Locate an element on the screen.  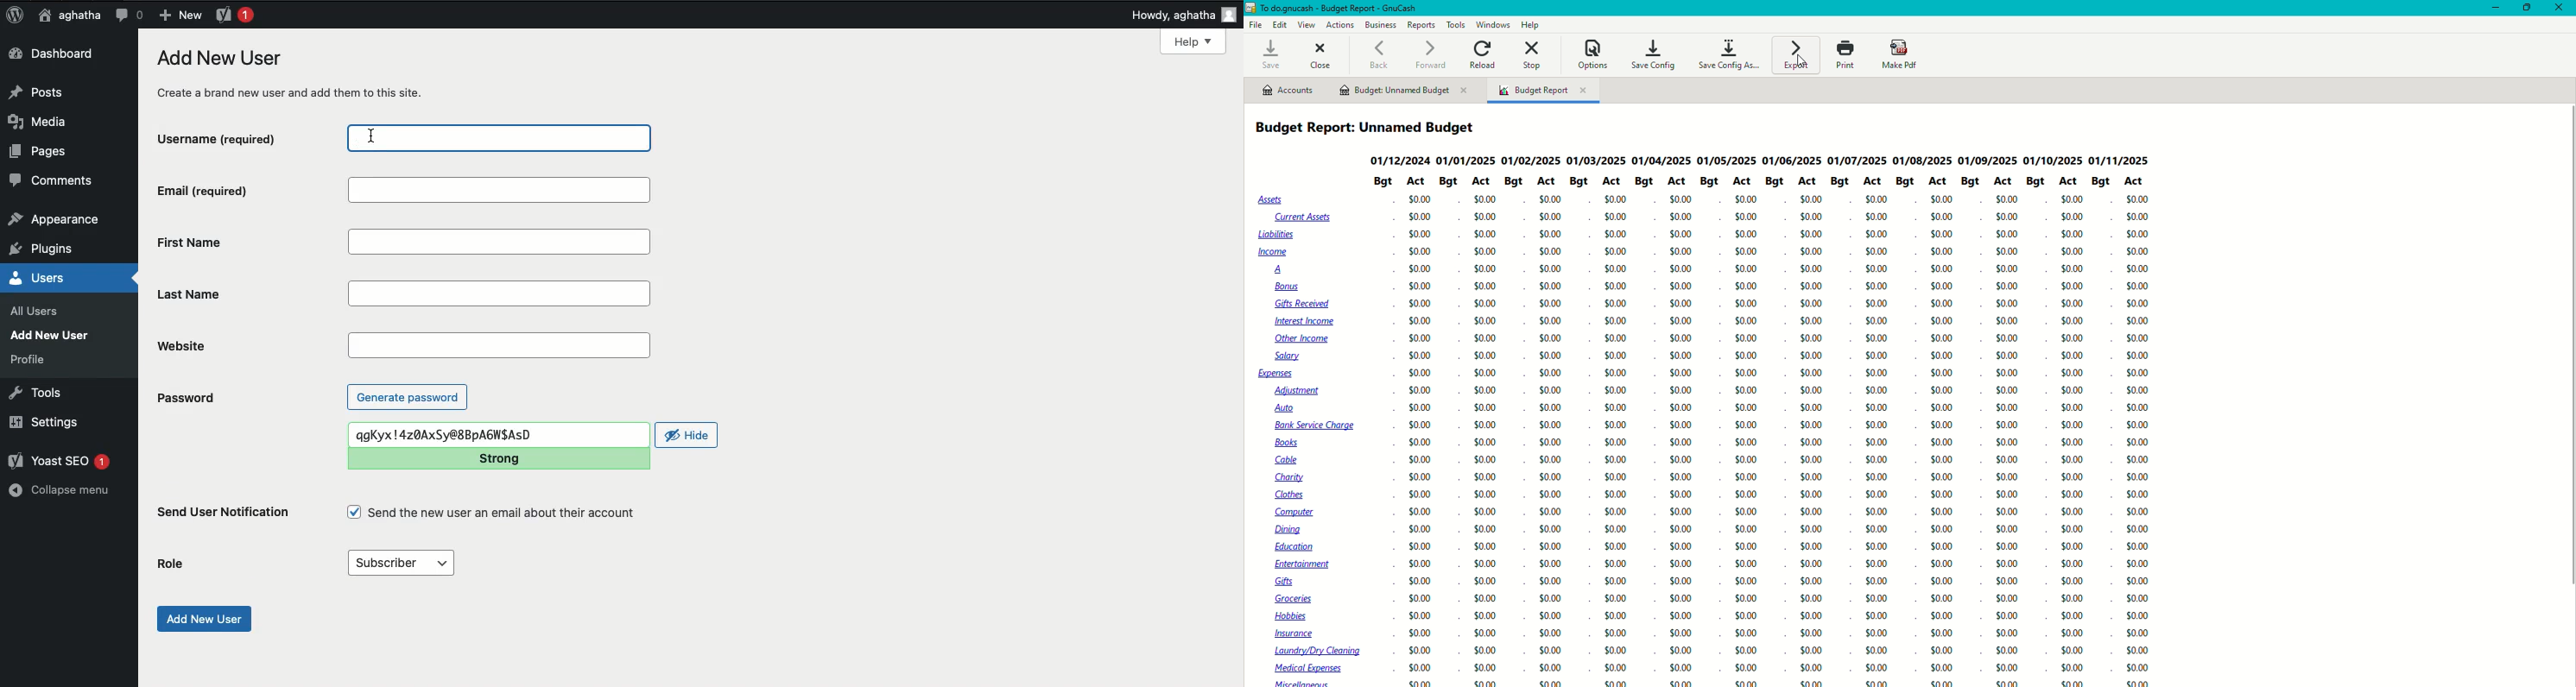
Budget Report: unnamed budget is located at coordinates (1372, 128).